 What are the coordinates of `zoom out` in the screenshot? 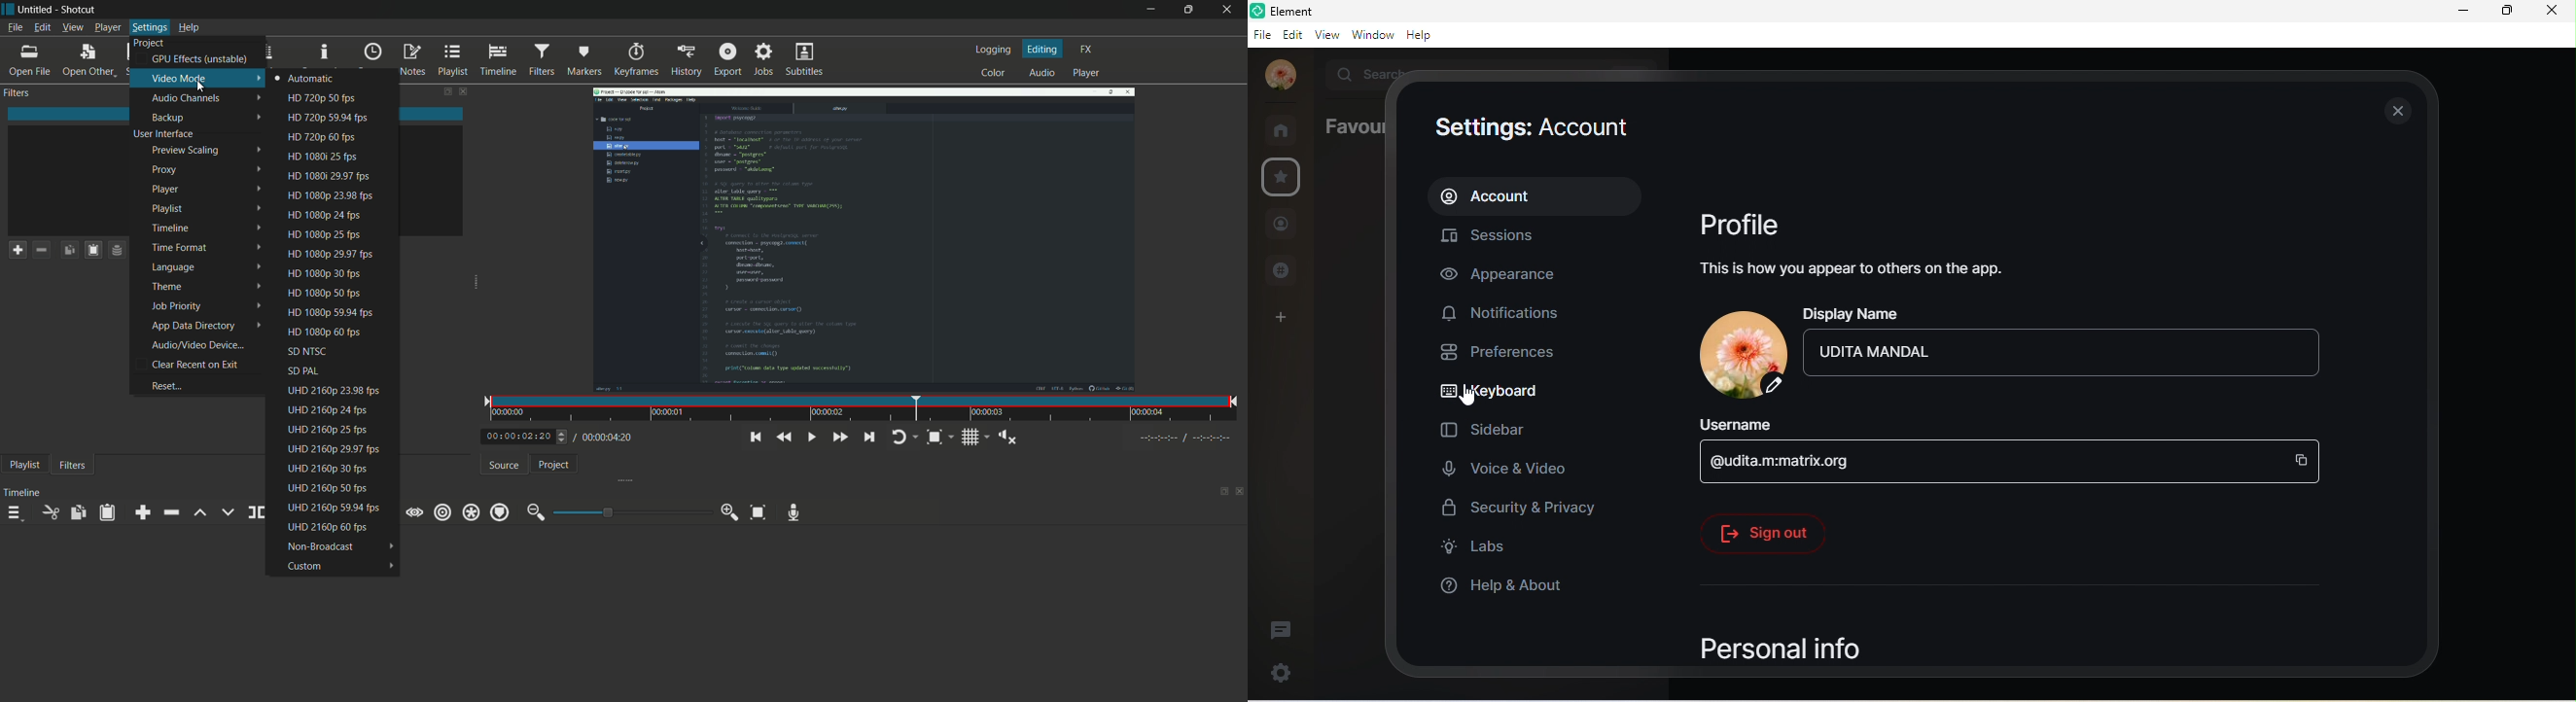 It's located at (534, 513).